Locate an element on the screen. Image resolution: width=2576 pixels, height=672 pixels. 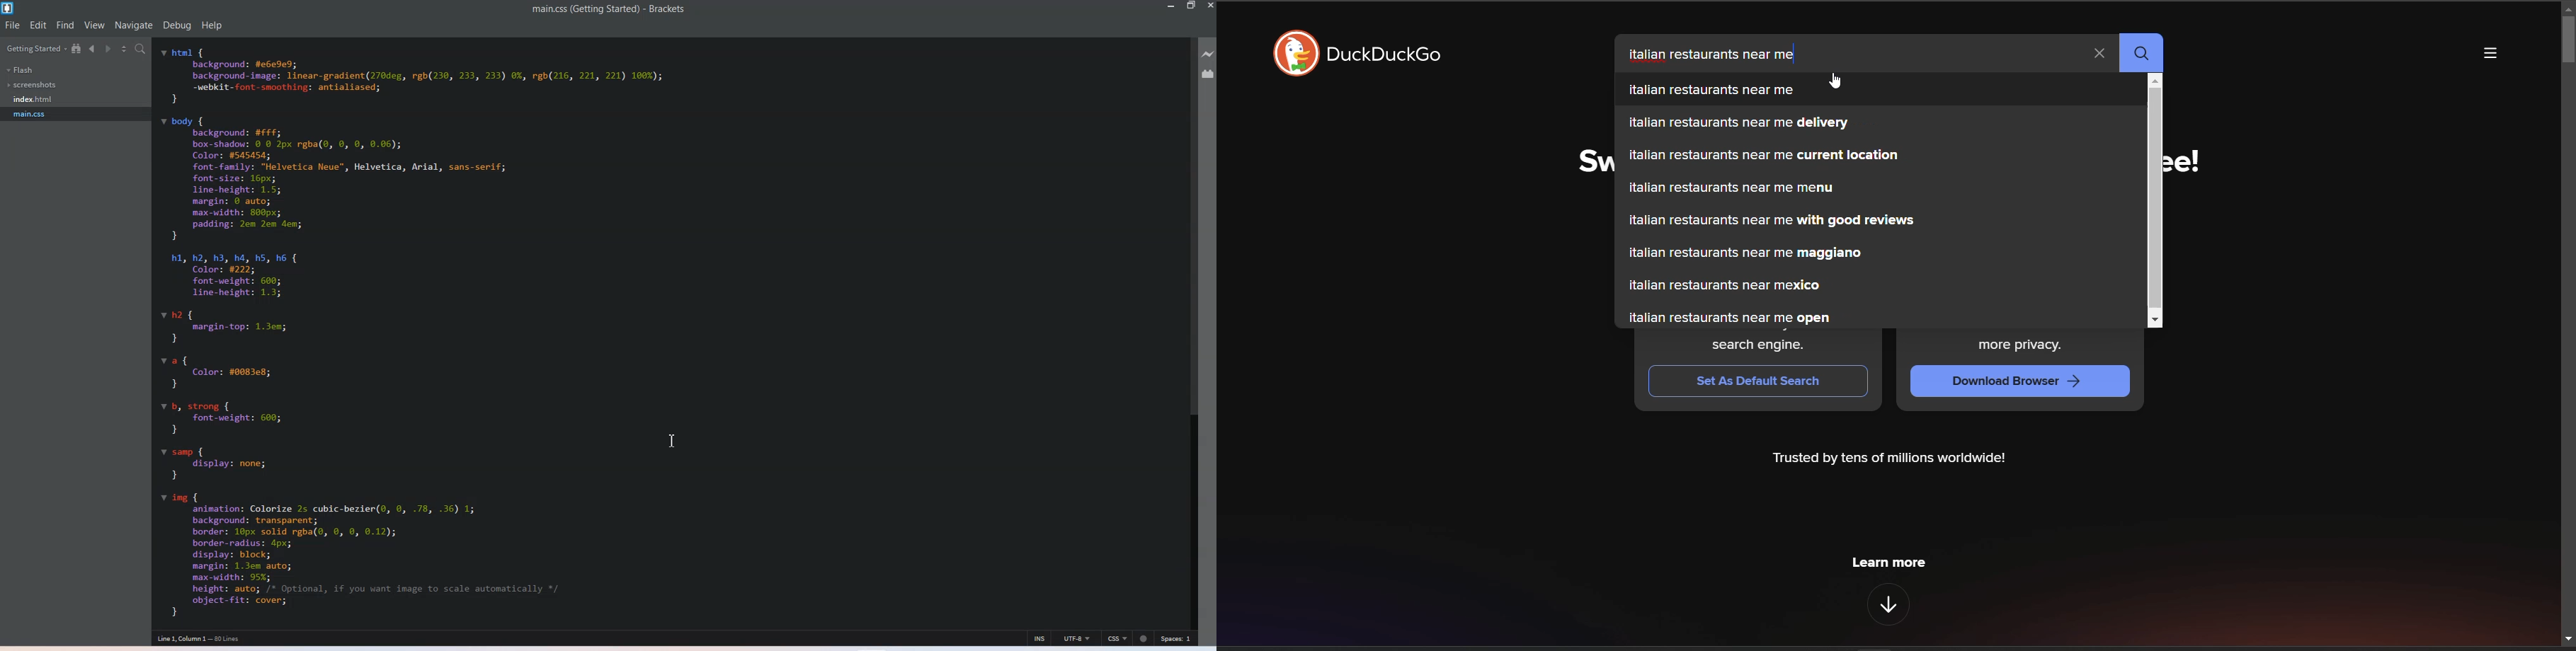
search button is located at coordinates (2143, 54).